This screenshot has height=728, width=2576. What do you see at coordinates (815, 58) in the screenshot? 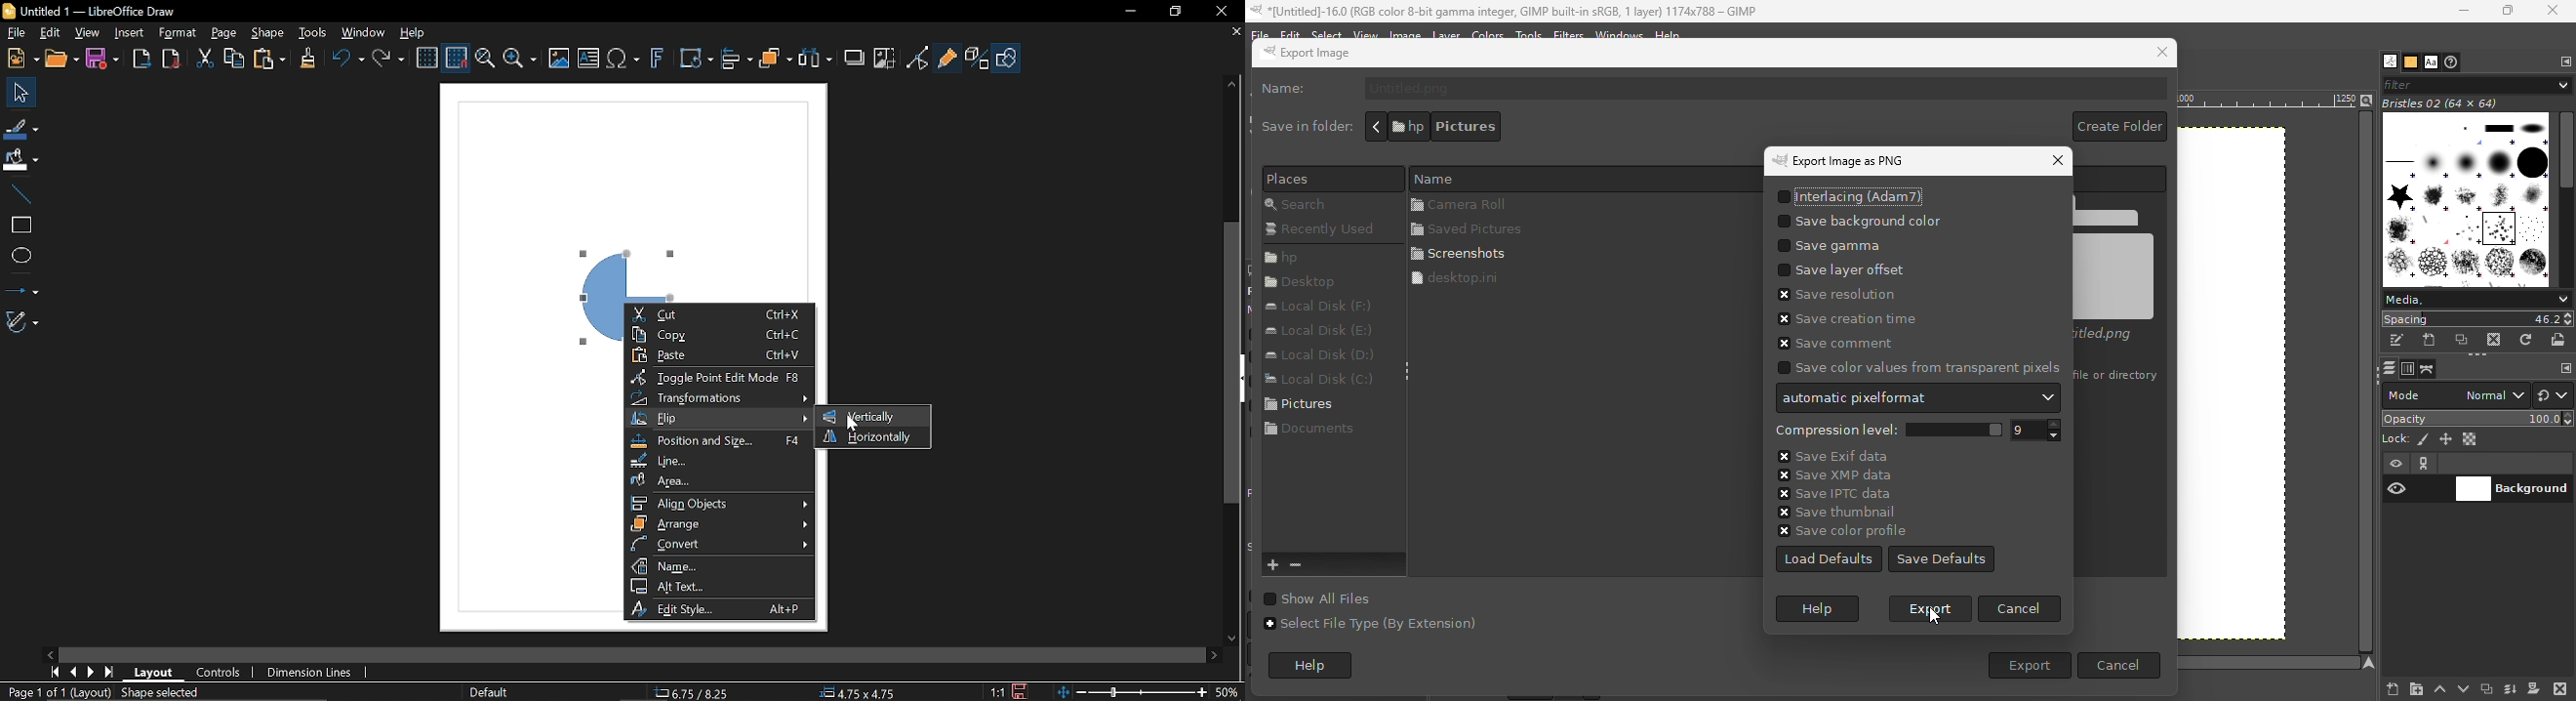
I see `Select at least three object to distribute` at bounding box center [815, 58].